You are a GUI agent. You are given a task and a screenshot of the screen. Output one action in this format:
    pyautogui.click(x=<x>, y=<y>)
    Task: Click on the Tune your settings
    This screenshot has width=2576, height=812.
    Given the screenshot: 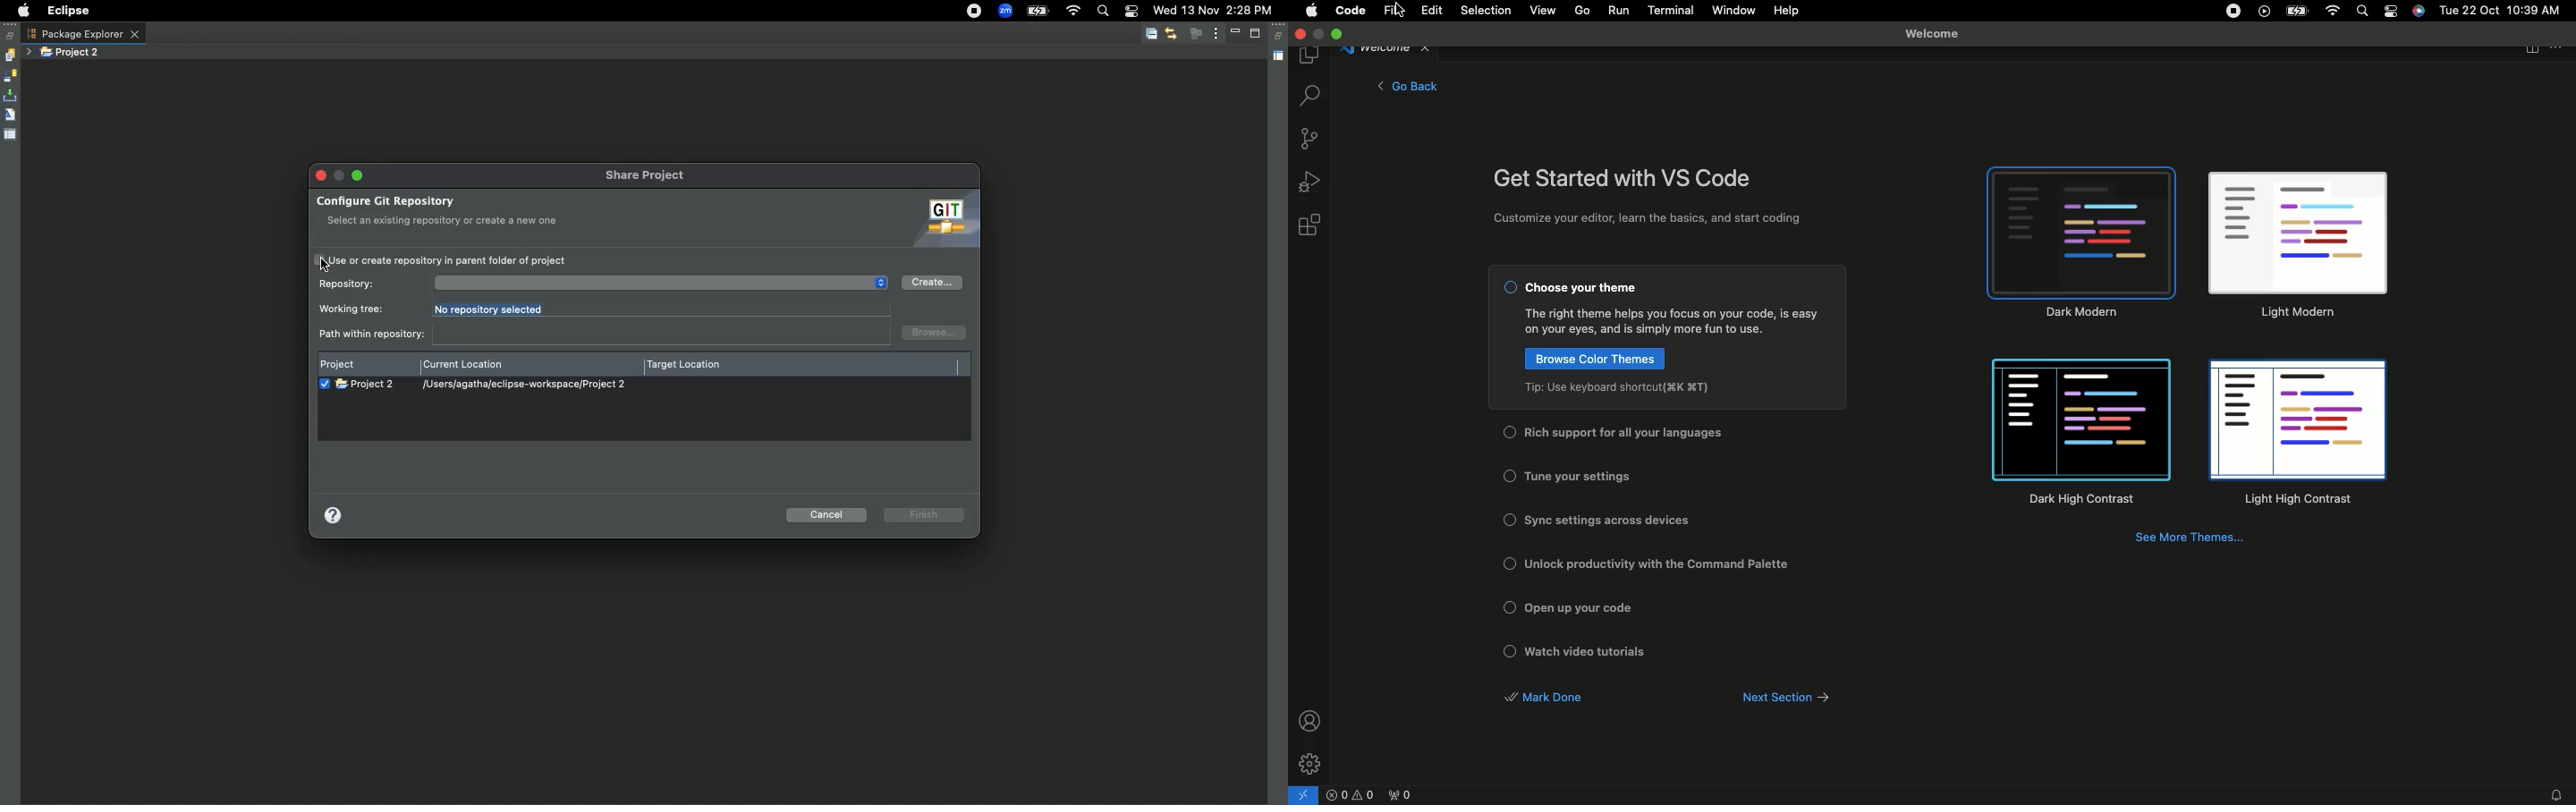 What is the action you would take?
    pyautogui.click(x=1578, y=477)
    